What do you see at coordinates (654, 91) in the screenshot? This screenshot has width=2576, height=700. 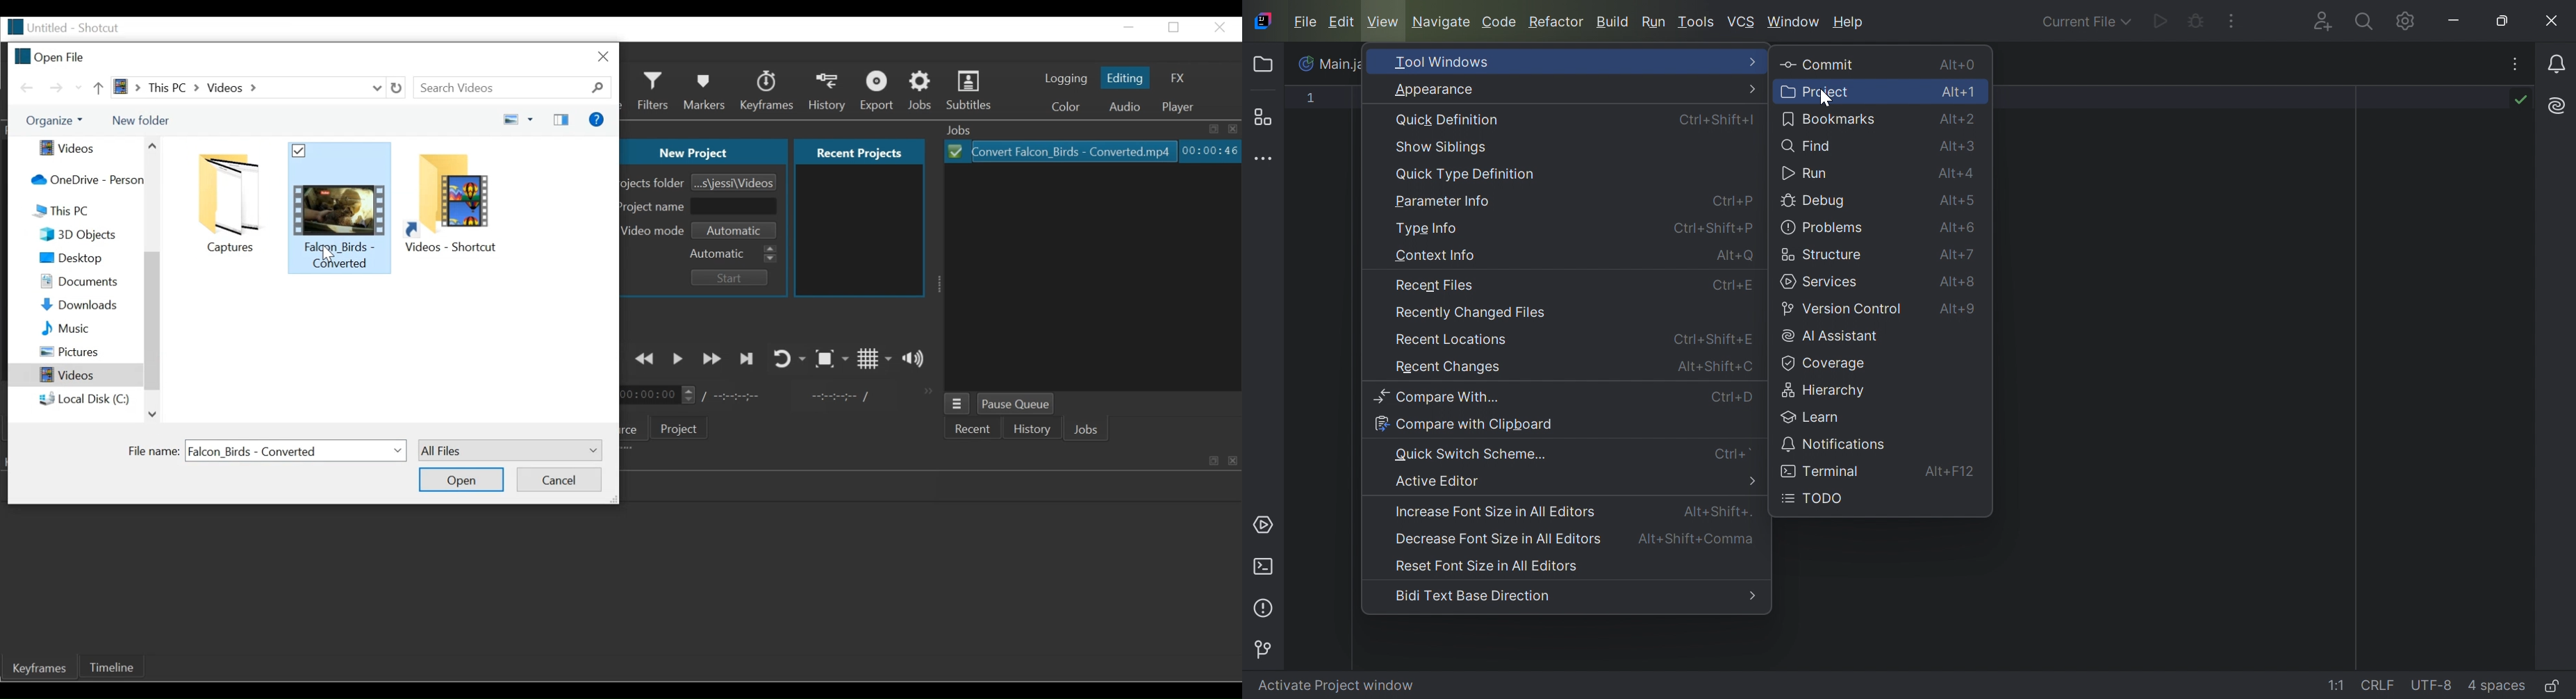 I see `Filters` at bounding box center [654, 91].